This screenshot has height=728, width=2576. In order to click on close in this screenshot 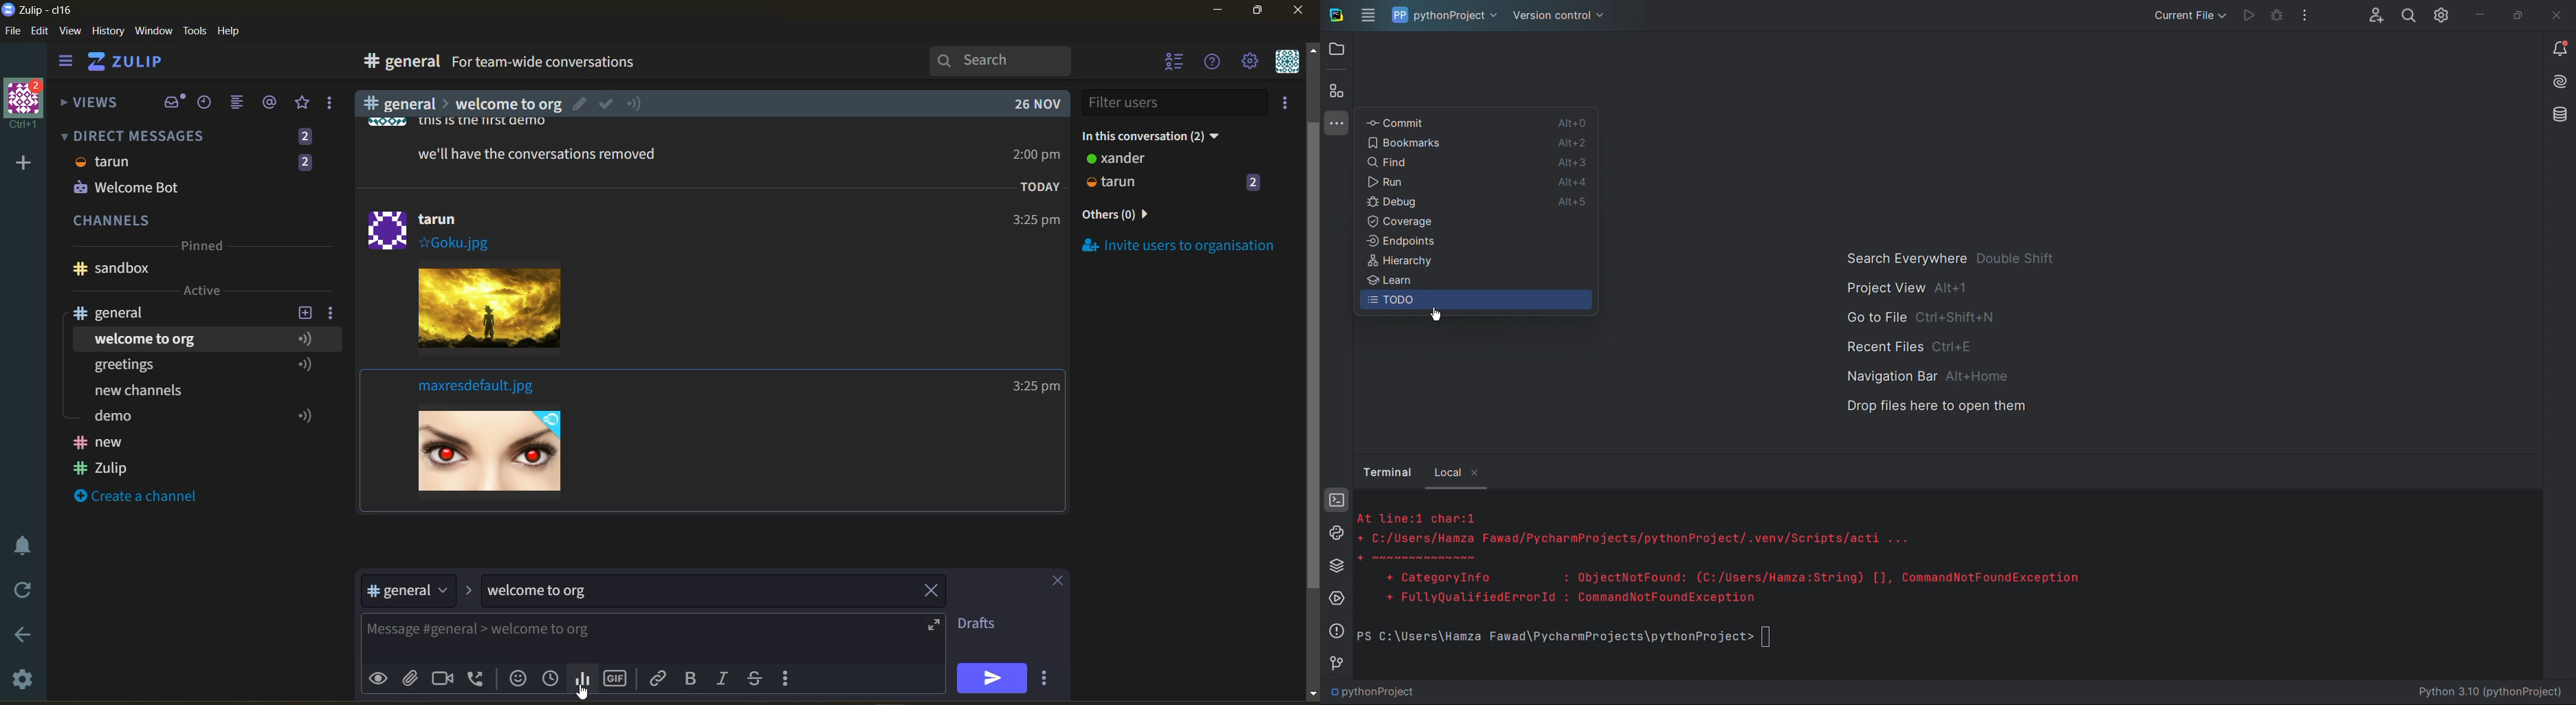, I will do `click(1051, 583)`.